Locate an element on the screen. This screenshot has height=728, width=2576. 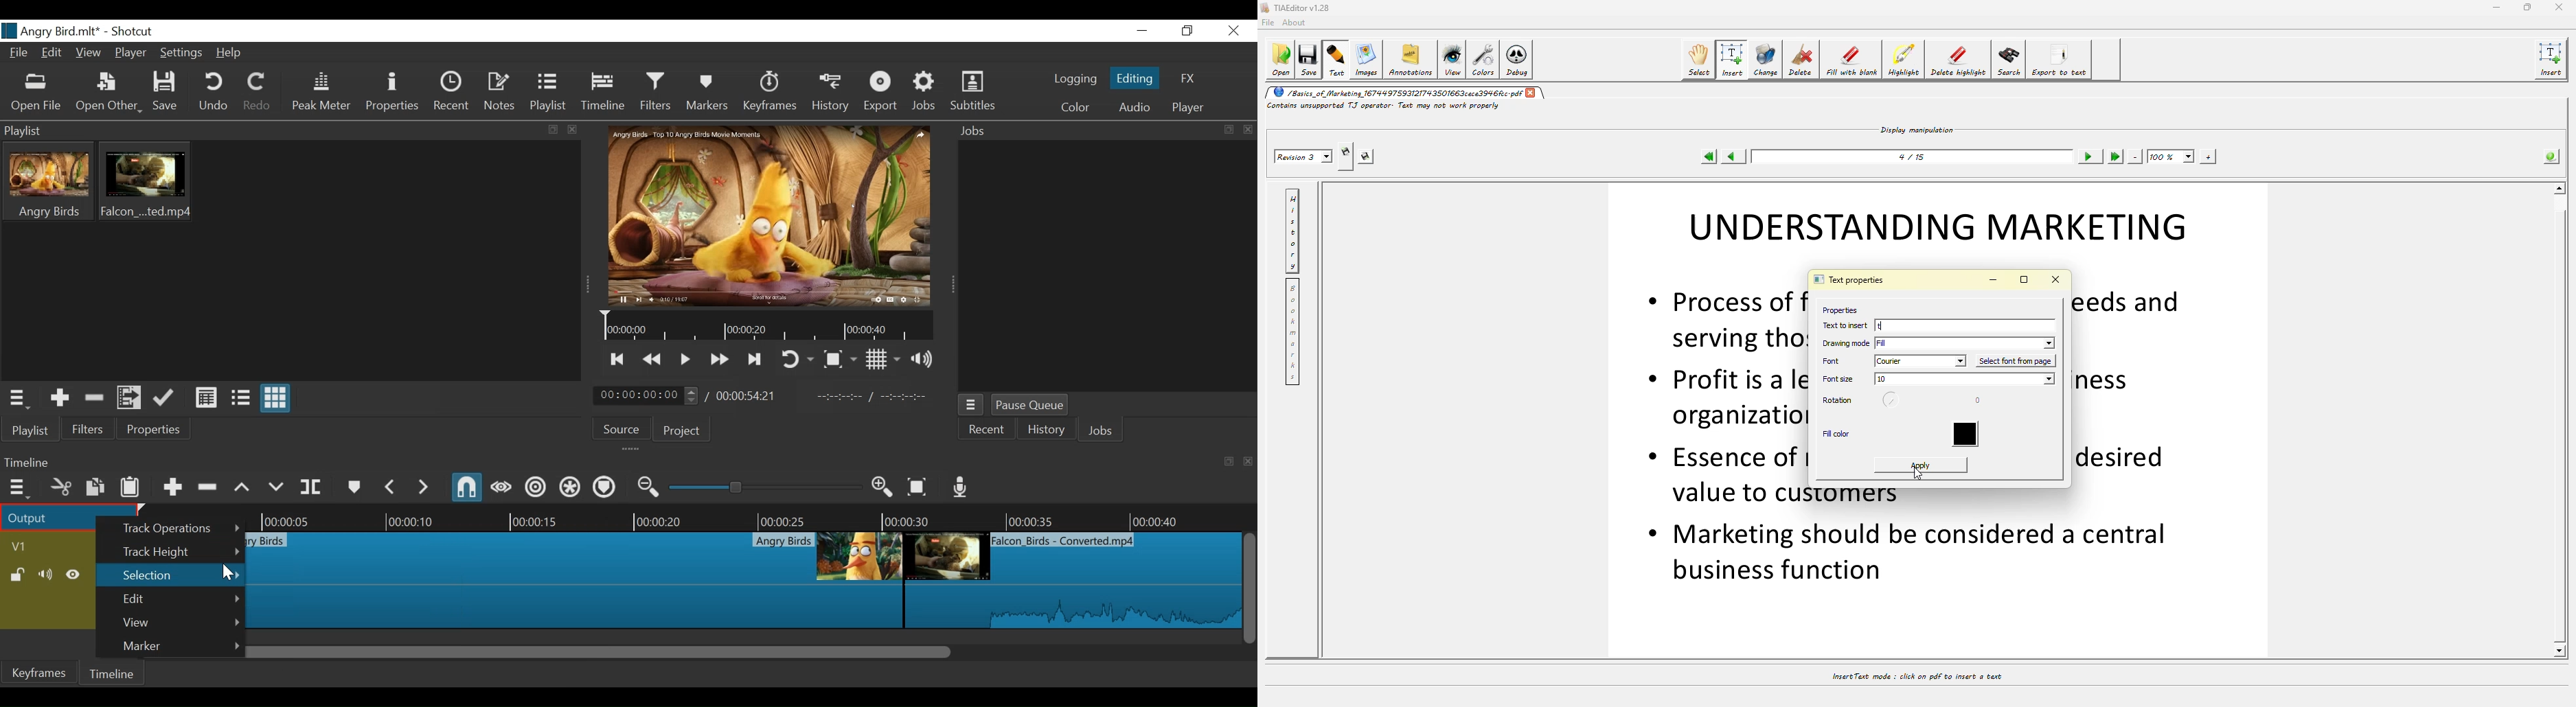
Open File is located at coordinates (37, 93).